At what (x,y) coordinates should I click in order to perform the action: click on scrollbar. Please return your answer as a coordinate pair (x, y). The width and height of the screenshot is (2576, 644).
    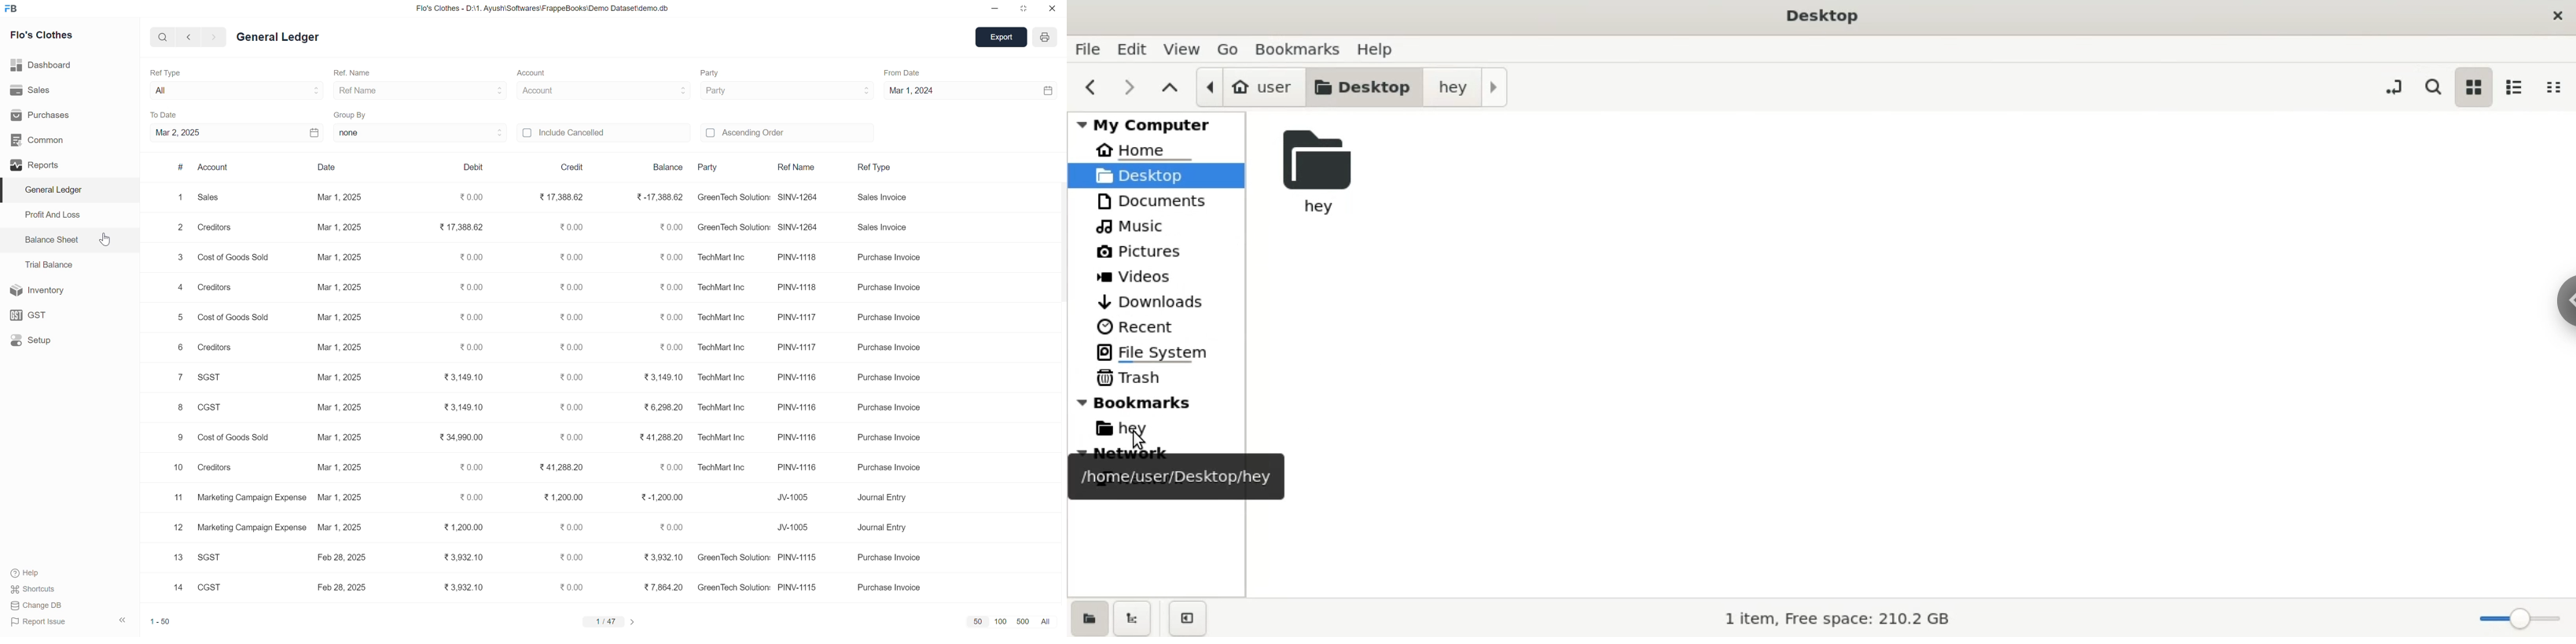
    Looking at the image, I should click on (1061, 249).